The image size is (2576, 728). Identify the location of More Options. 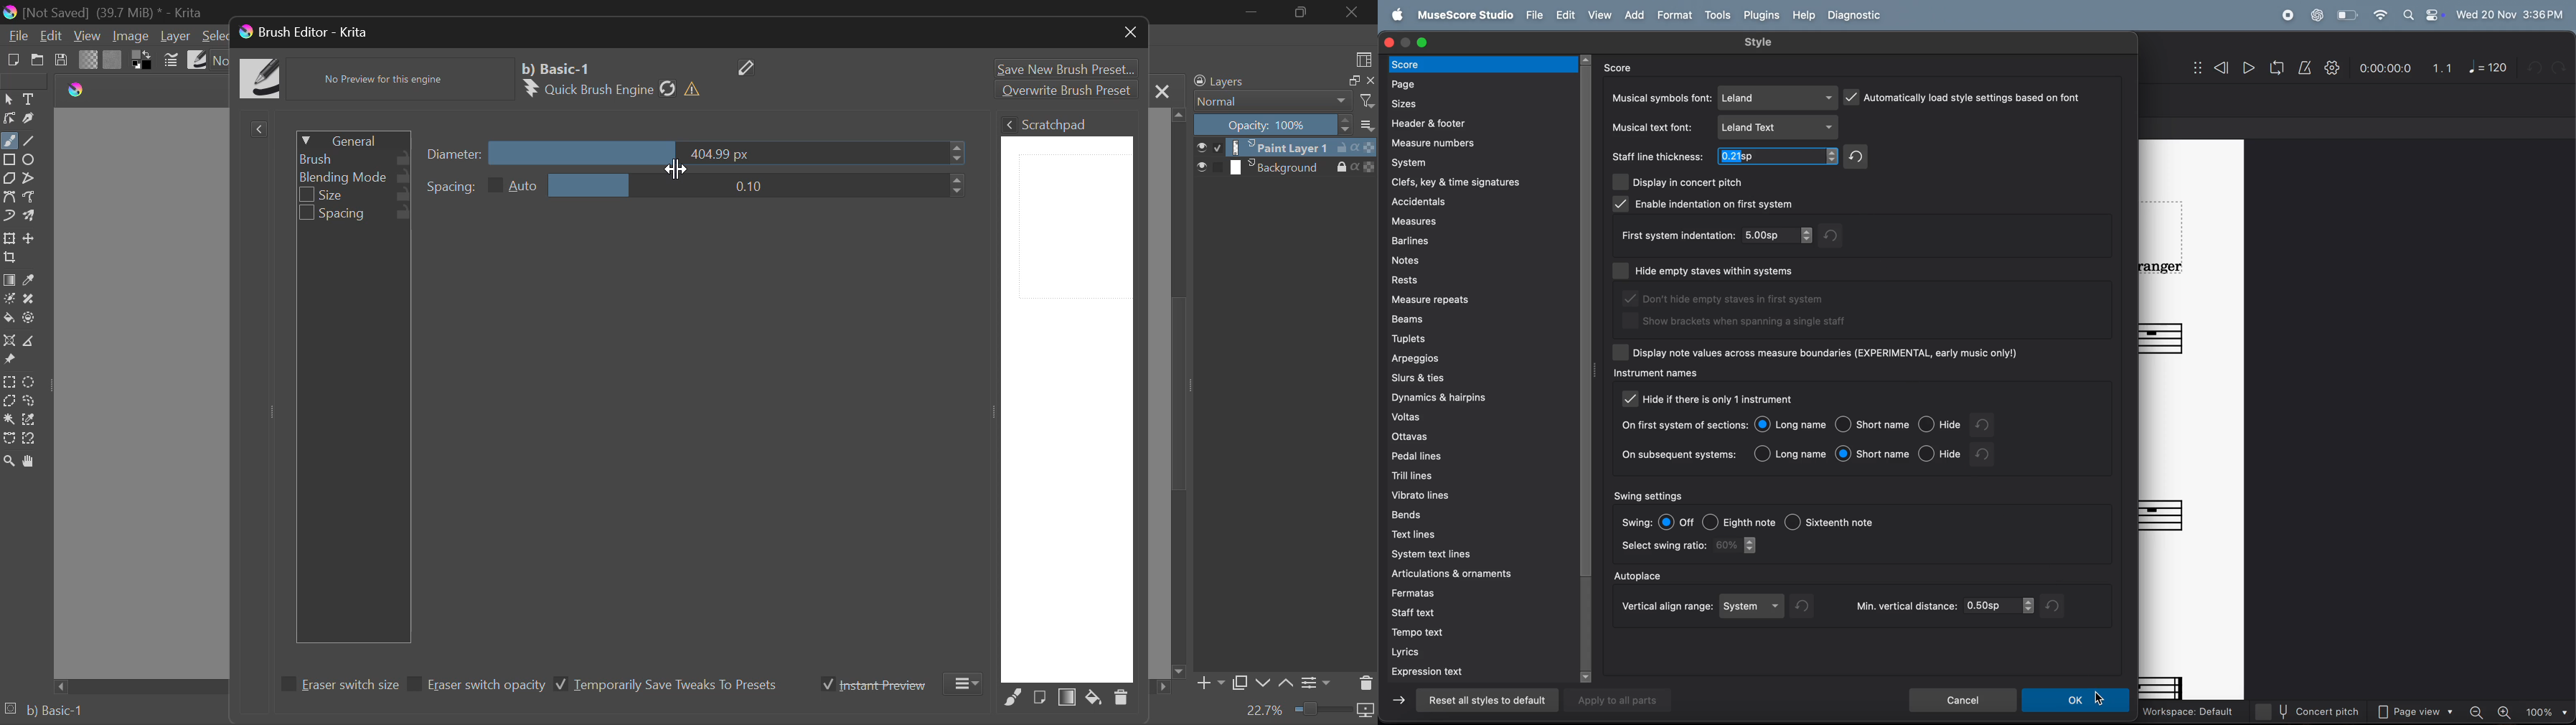
(966, 683).